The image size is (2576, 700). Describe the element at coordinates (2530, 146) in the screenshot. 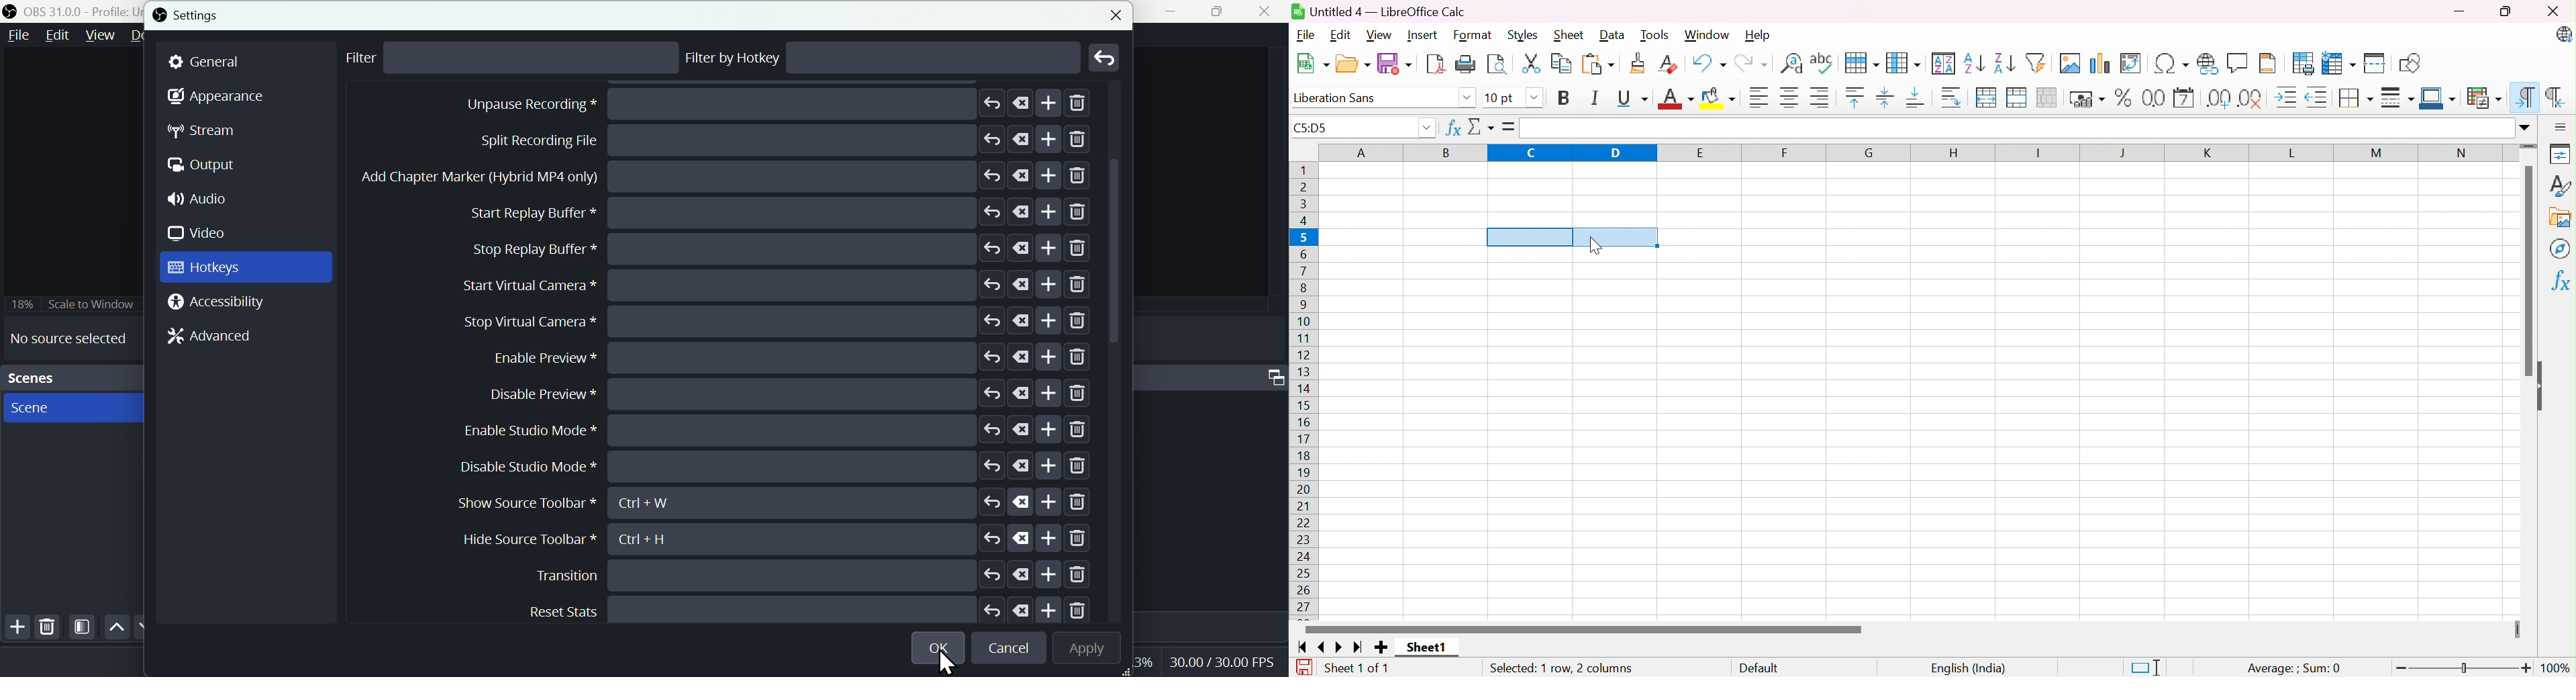

I see `Slider` at that location.